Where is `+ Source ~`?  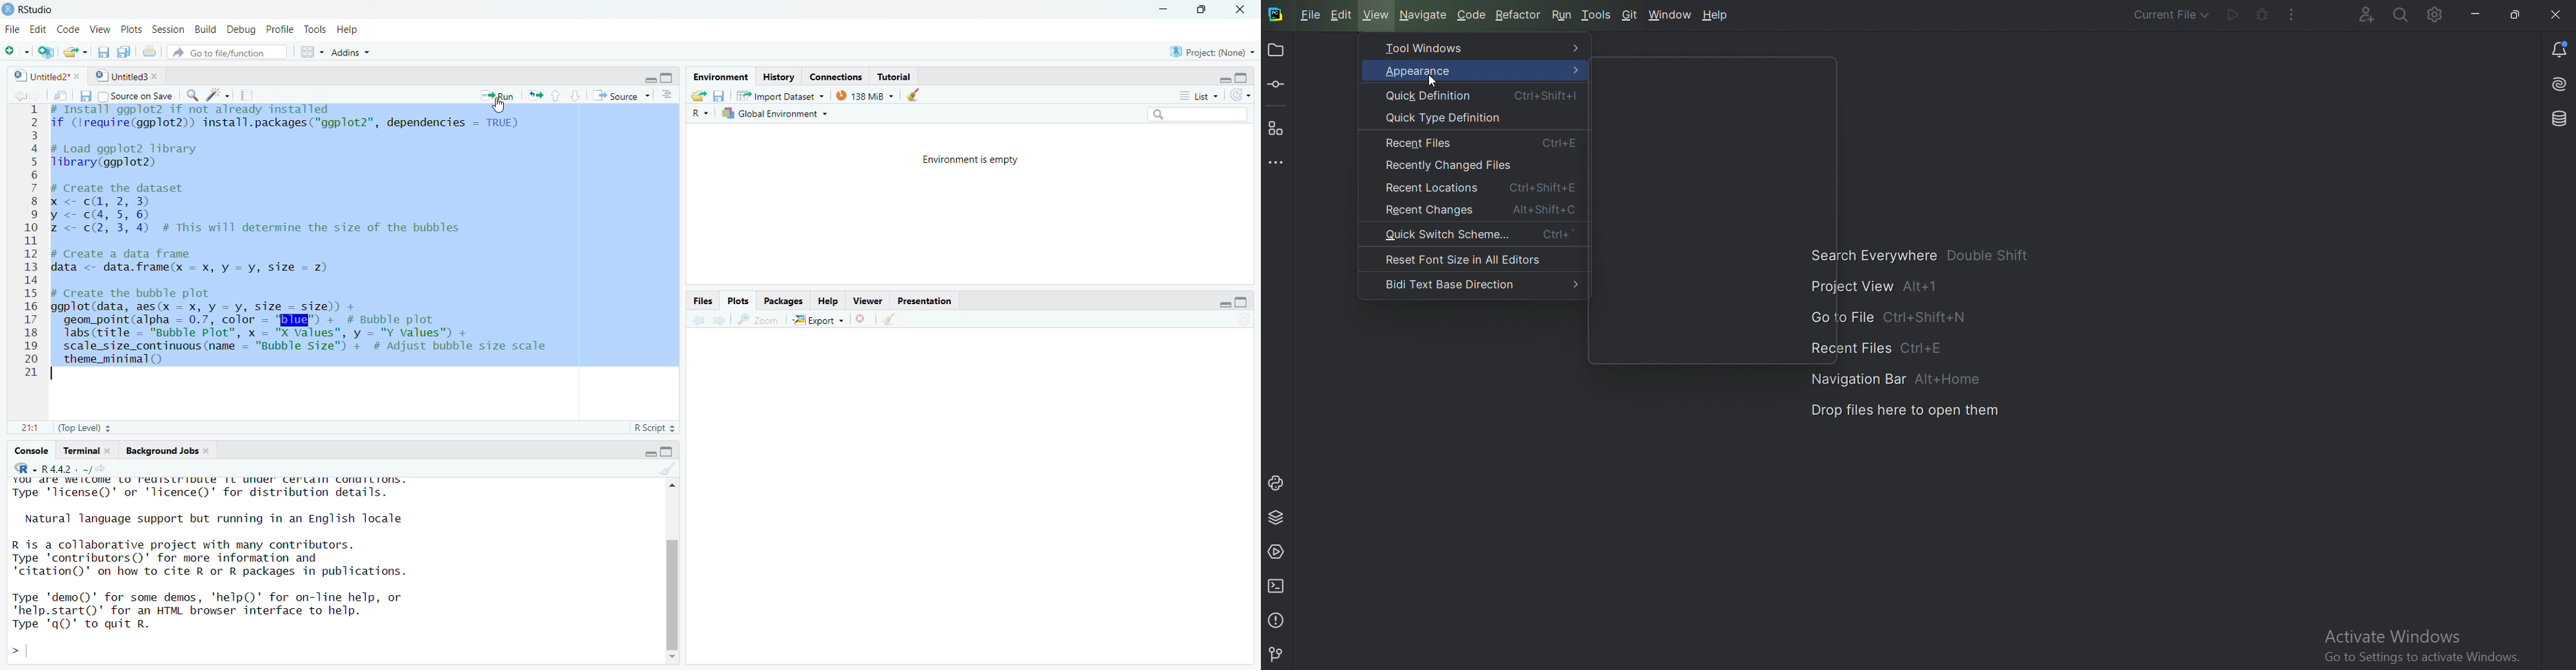 + Source ~ is located at coordinates (619, 96).